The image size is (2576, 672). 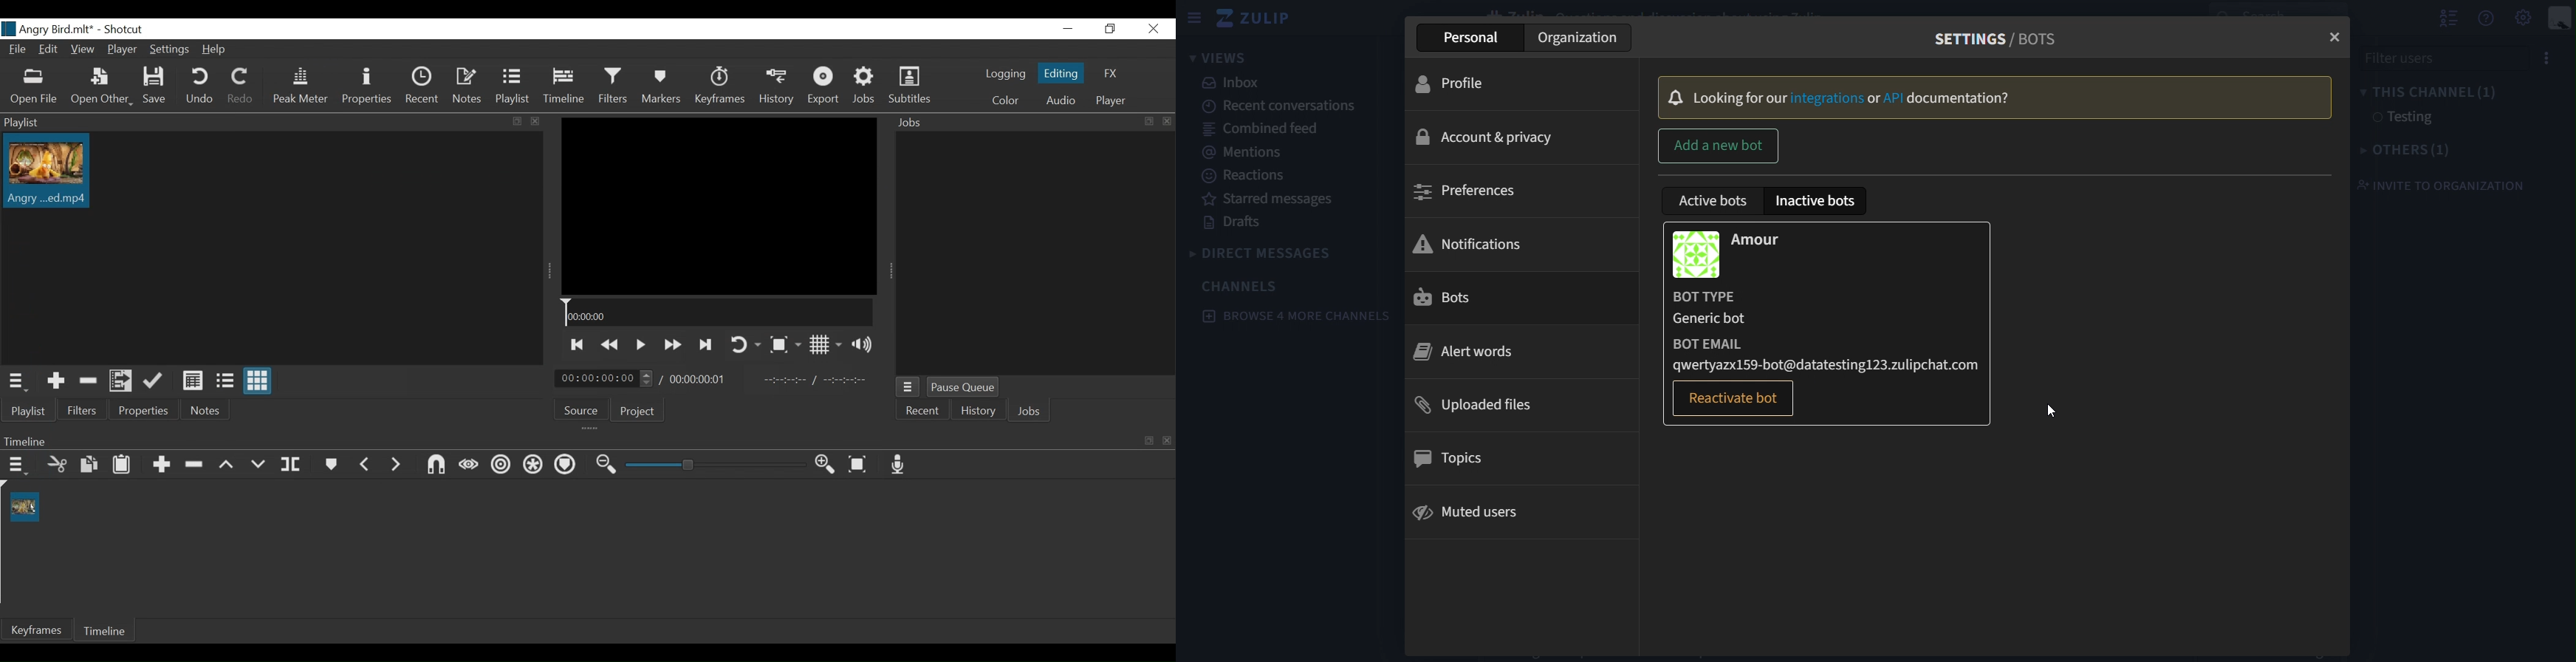 What do you see at coordinates (2333, 38) in the screenshot?
I see `close` at bounding box center [2333, 38].